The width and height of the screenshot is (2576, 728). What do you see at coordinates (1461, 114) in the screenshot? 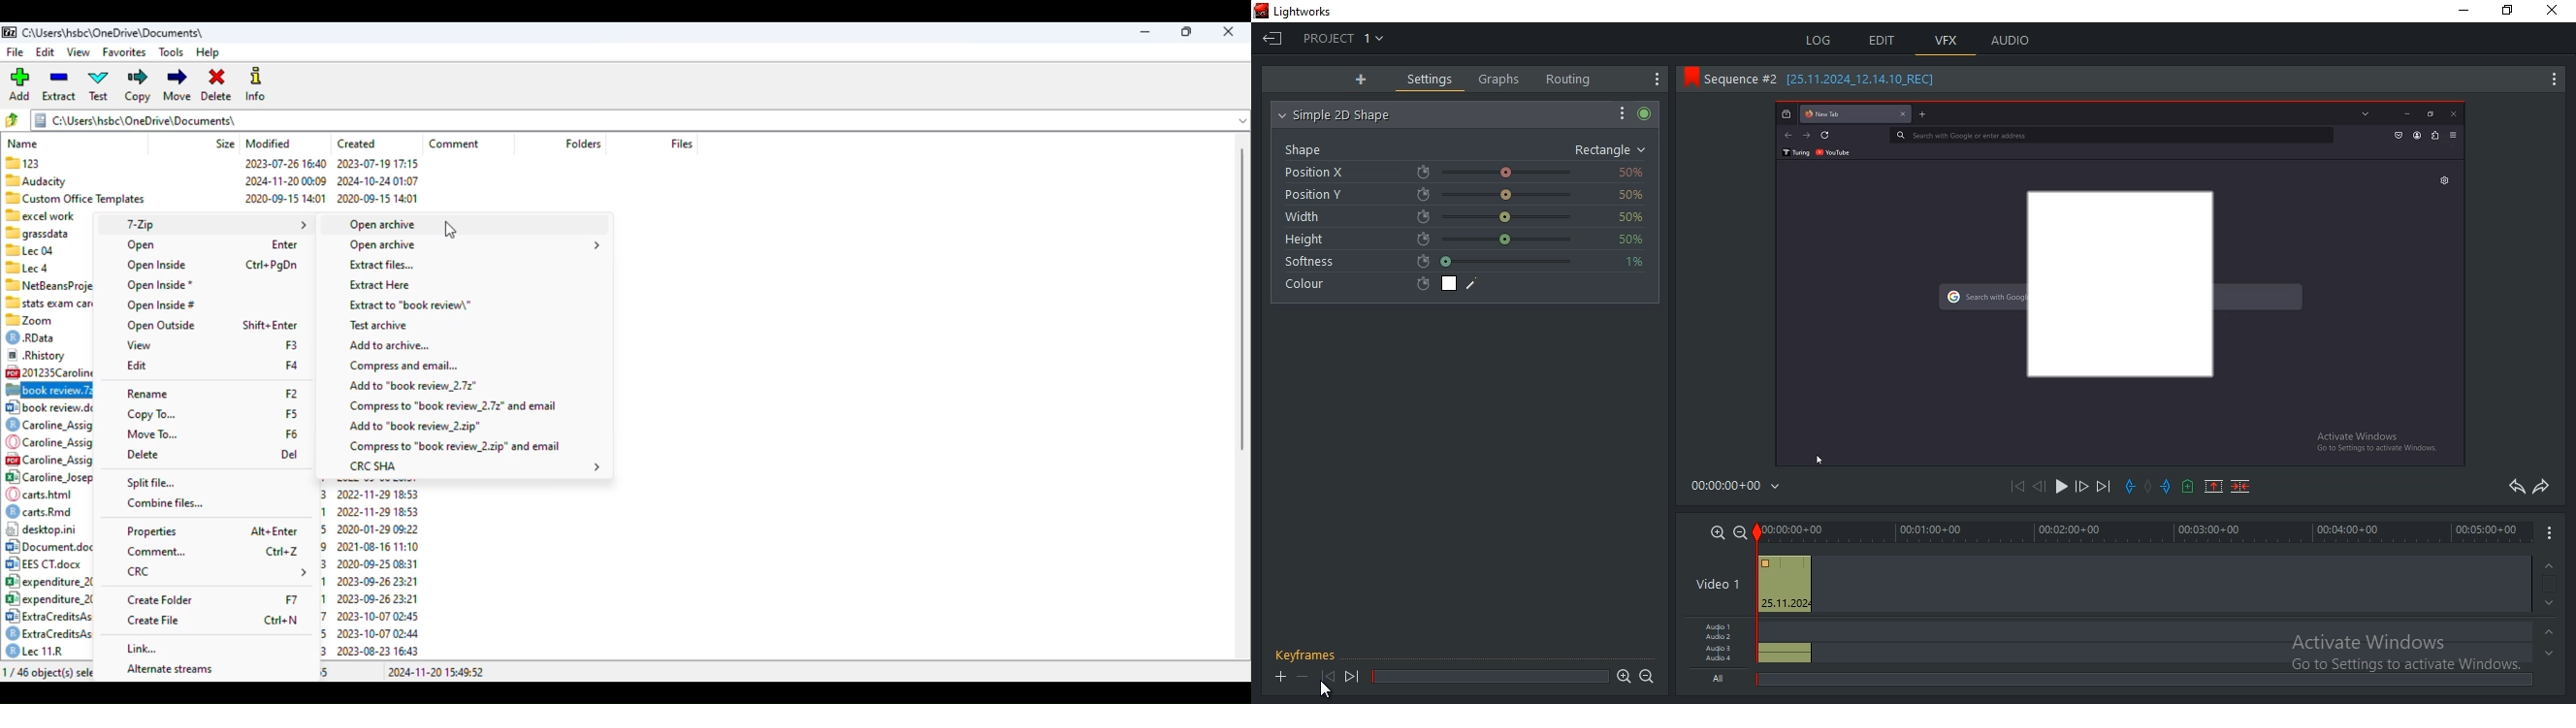
I see `simple 2d shape` at bounding box center [1461, 114].